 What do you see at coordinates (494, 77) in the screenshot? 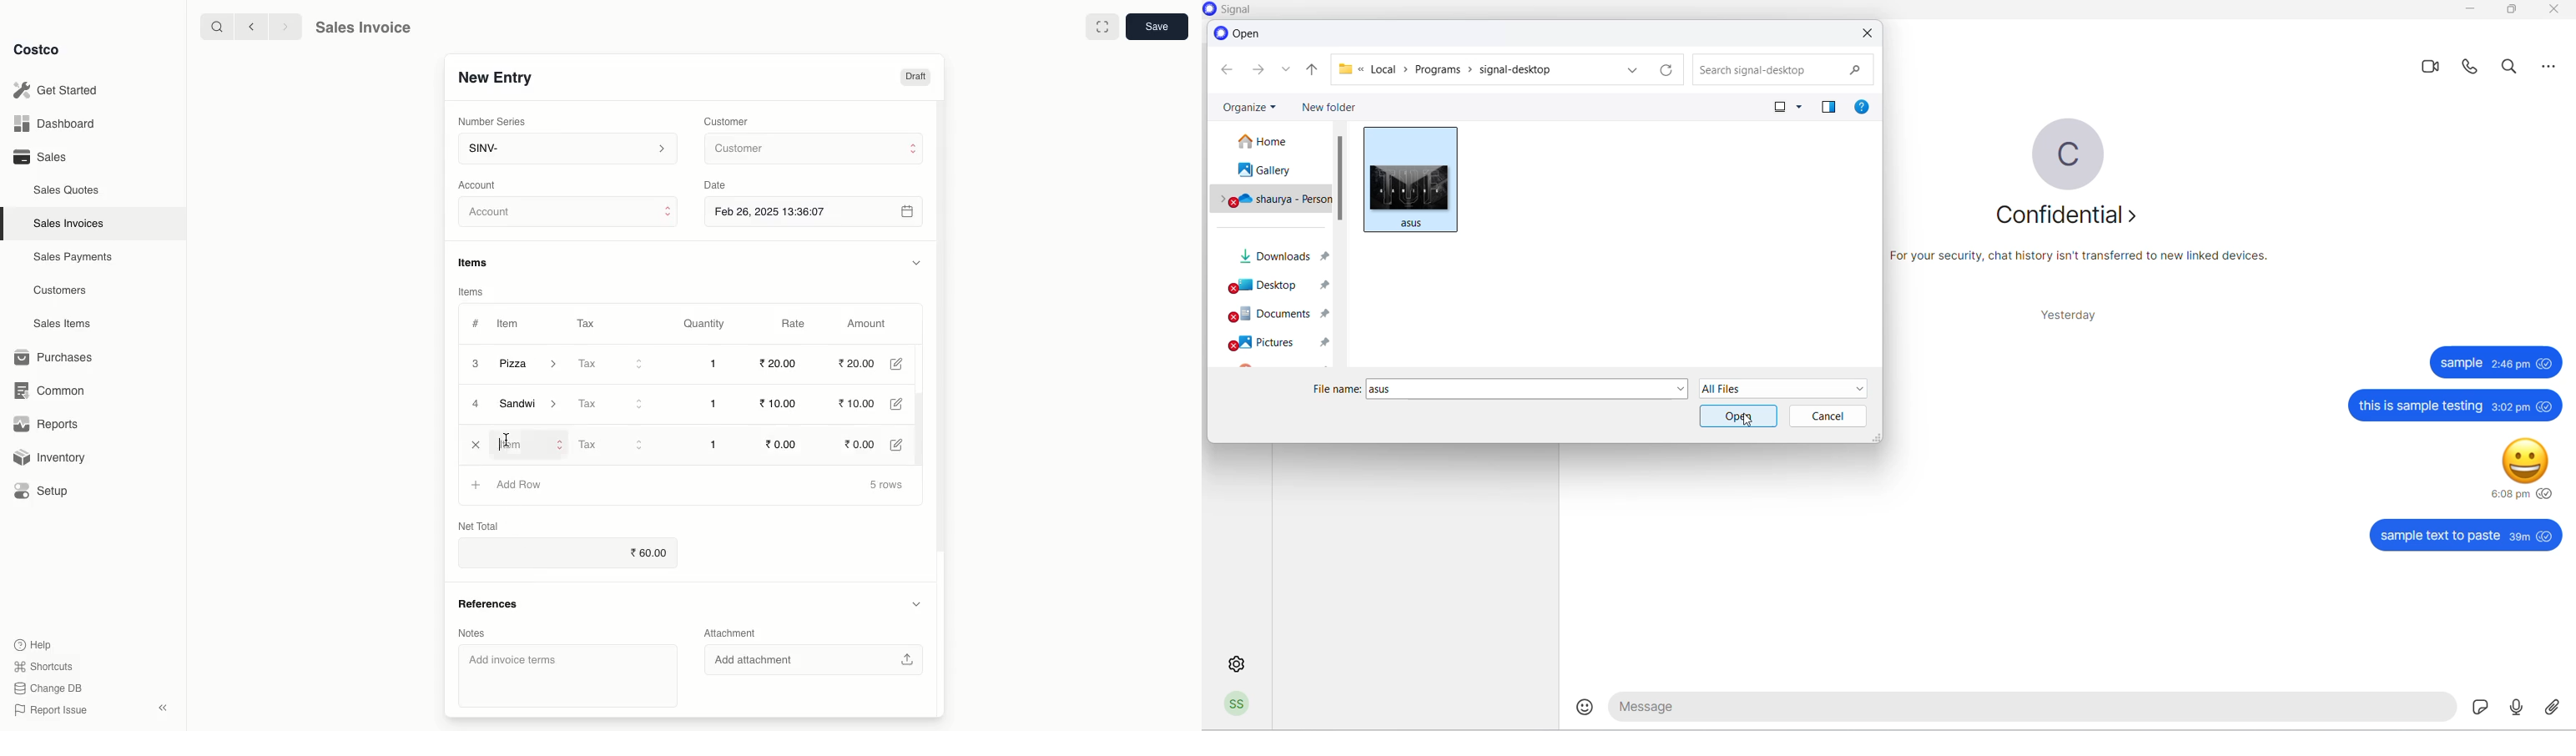
I see `New Entry` at bounding box center [494, 77].